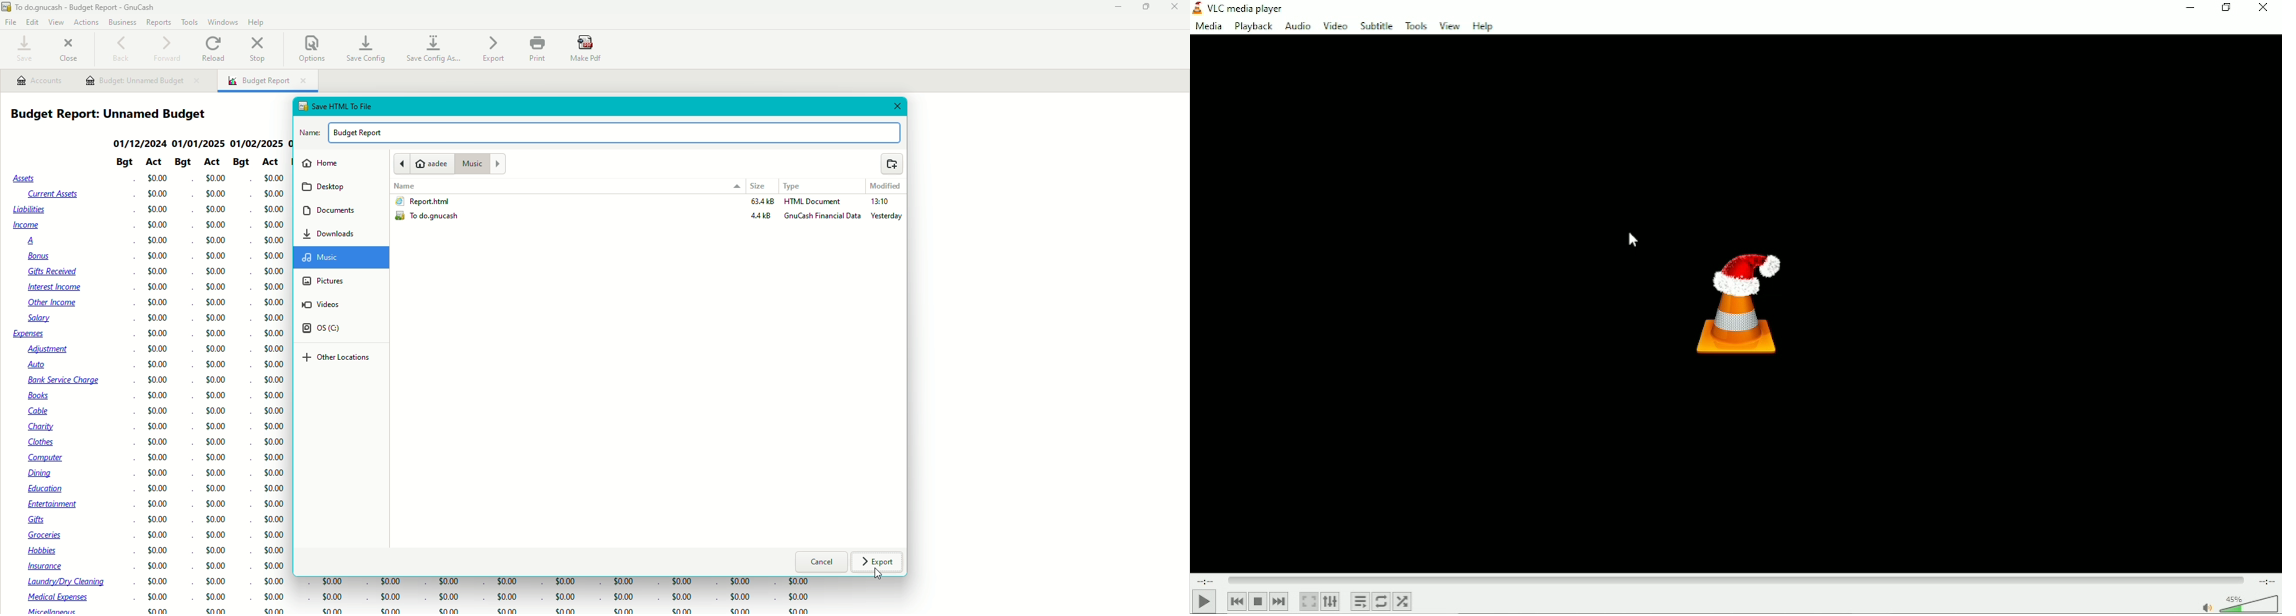 The image size is (2296, 616). What do you see at coordinates (1330, 602) in the screenshot?
I see `Show extended settings` at bounding box center [1330, 602].